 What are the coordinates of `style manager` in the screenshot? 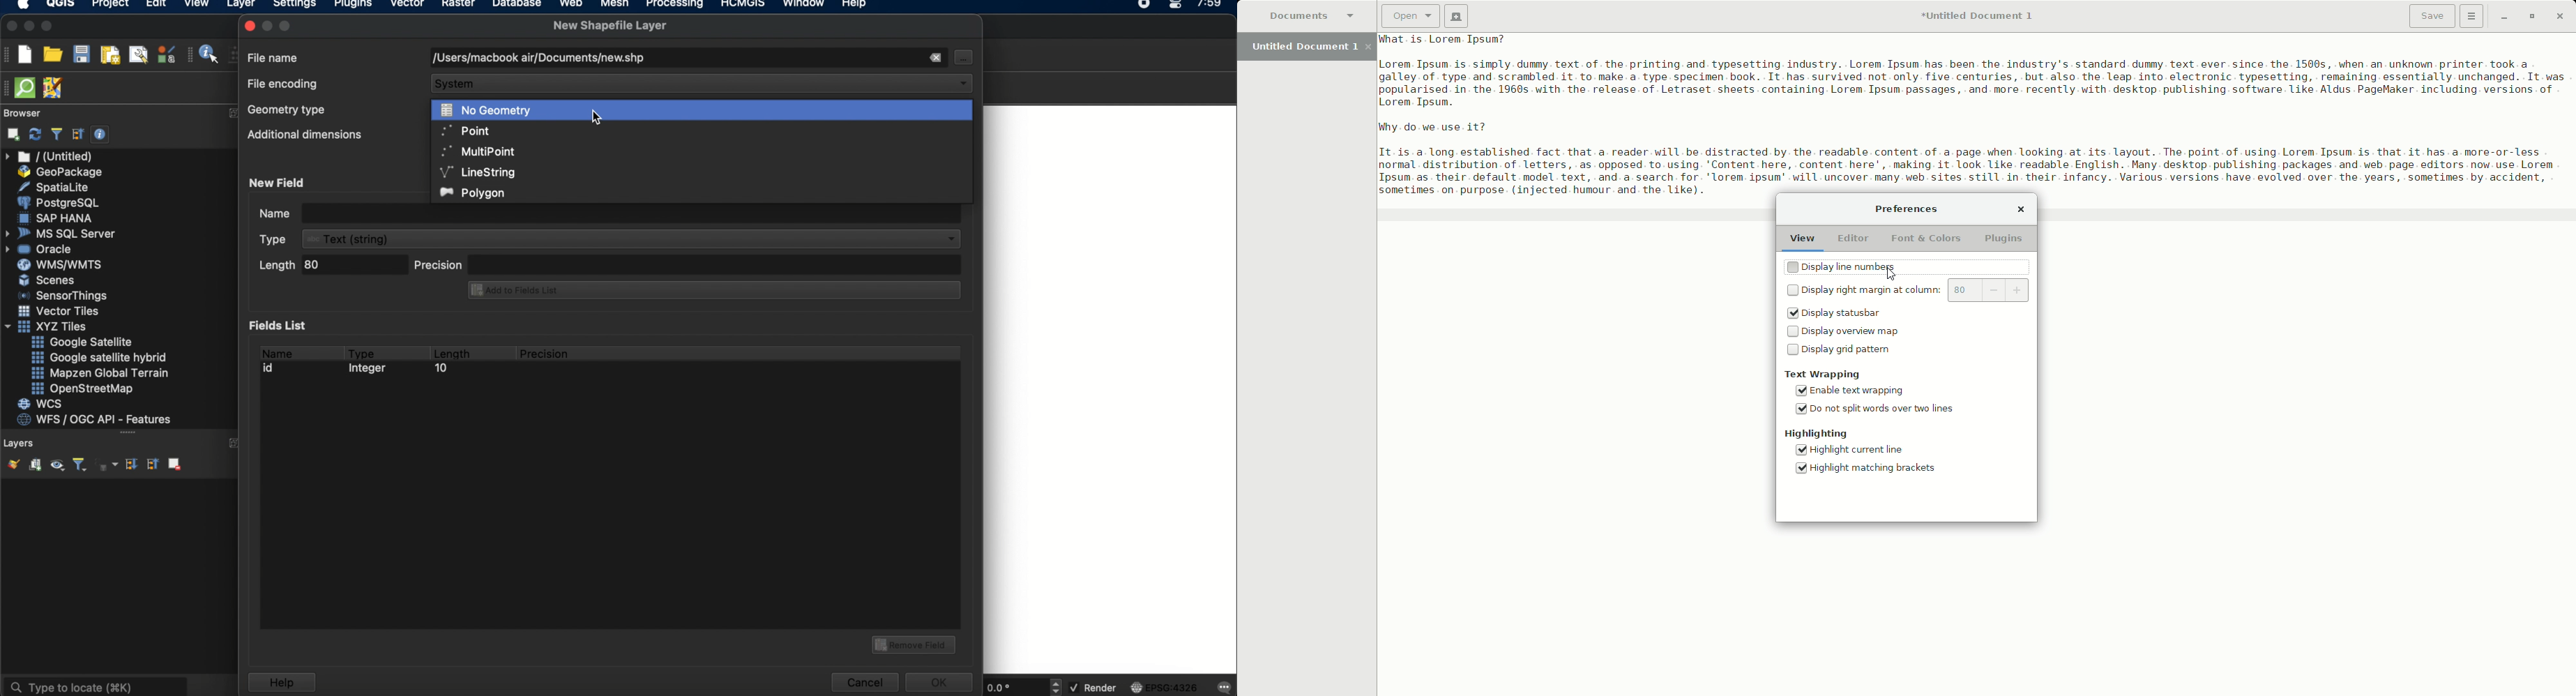 It's located at (167, 54).